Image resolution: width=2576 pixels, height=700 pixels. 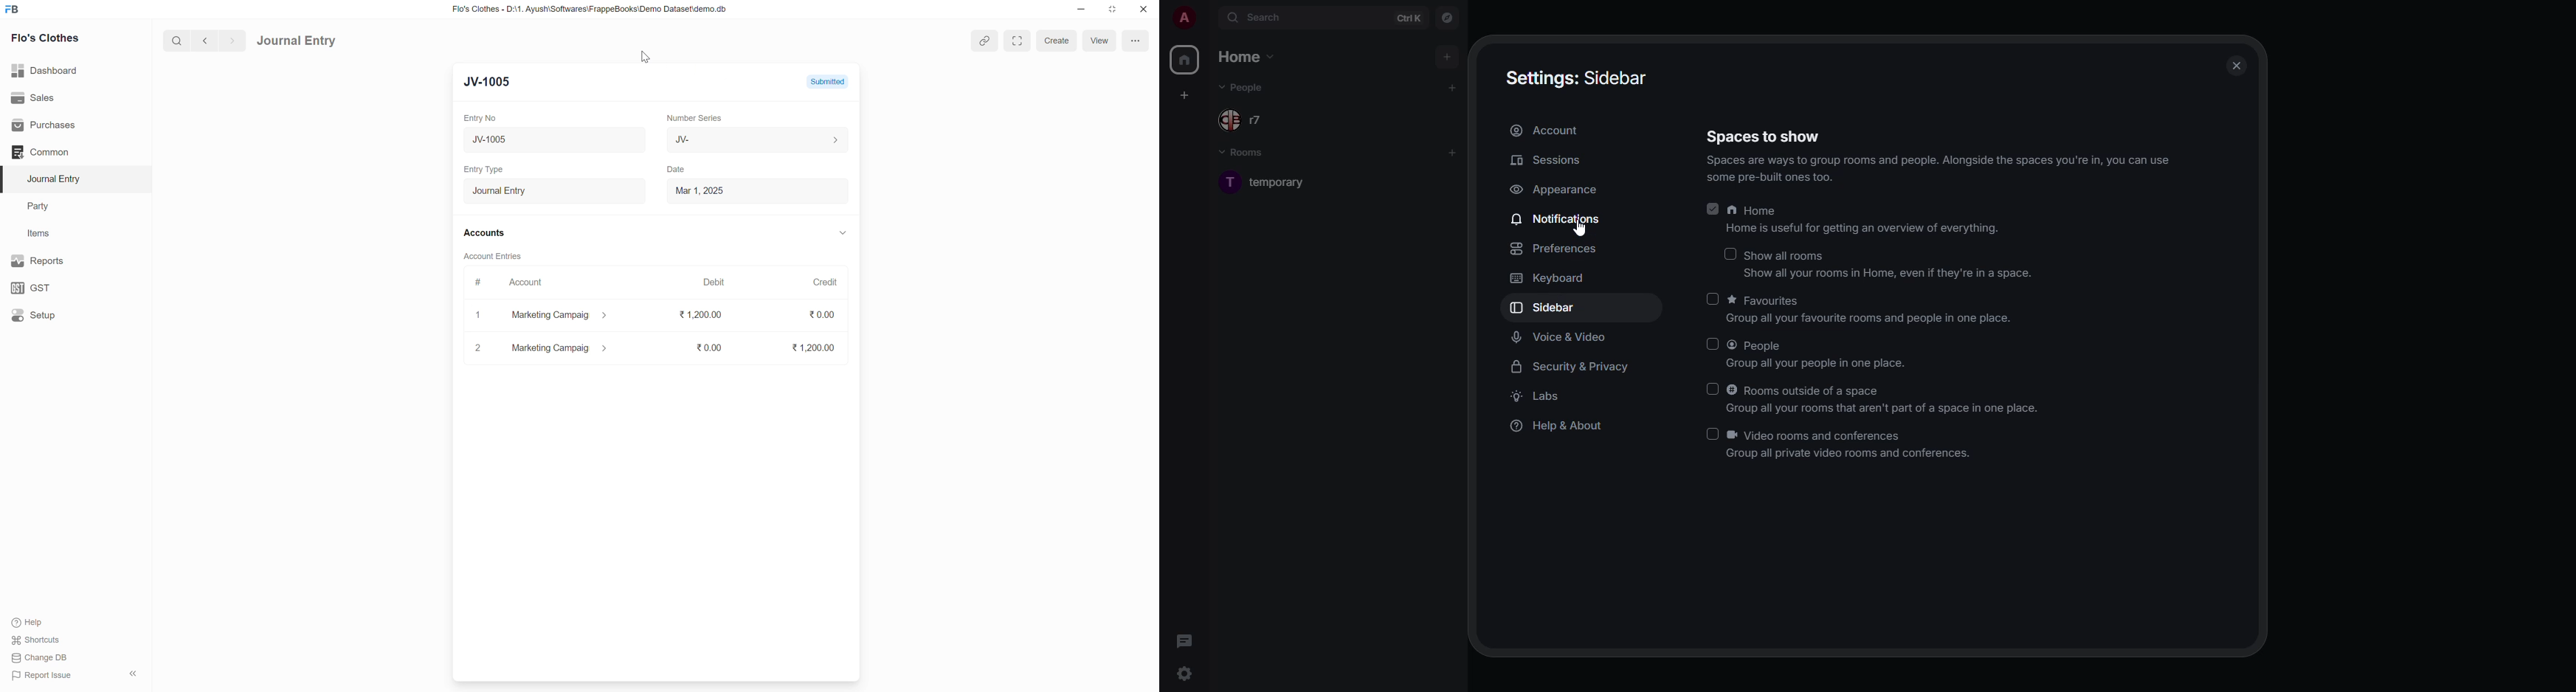 I want to click on share link, so click(x=985, y=41).